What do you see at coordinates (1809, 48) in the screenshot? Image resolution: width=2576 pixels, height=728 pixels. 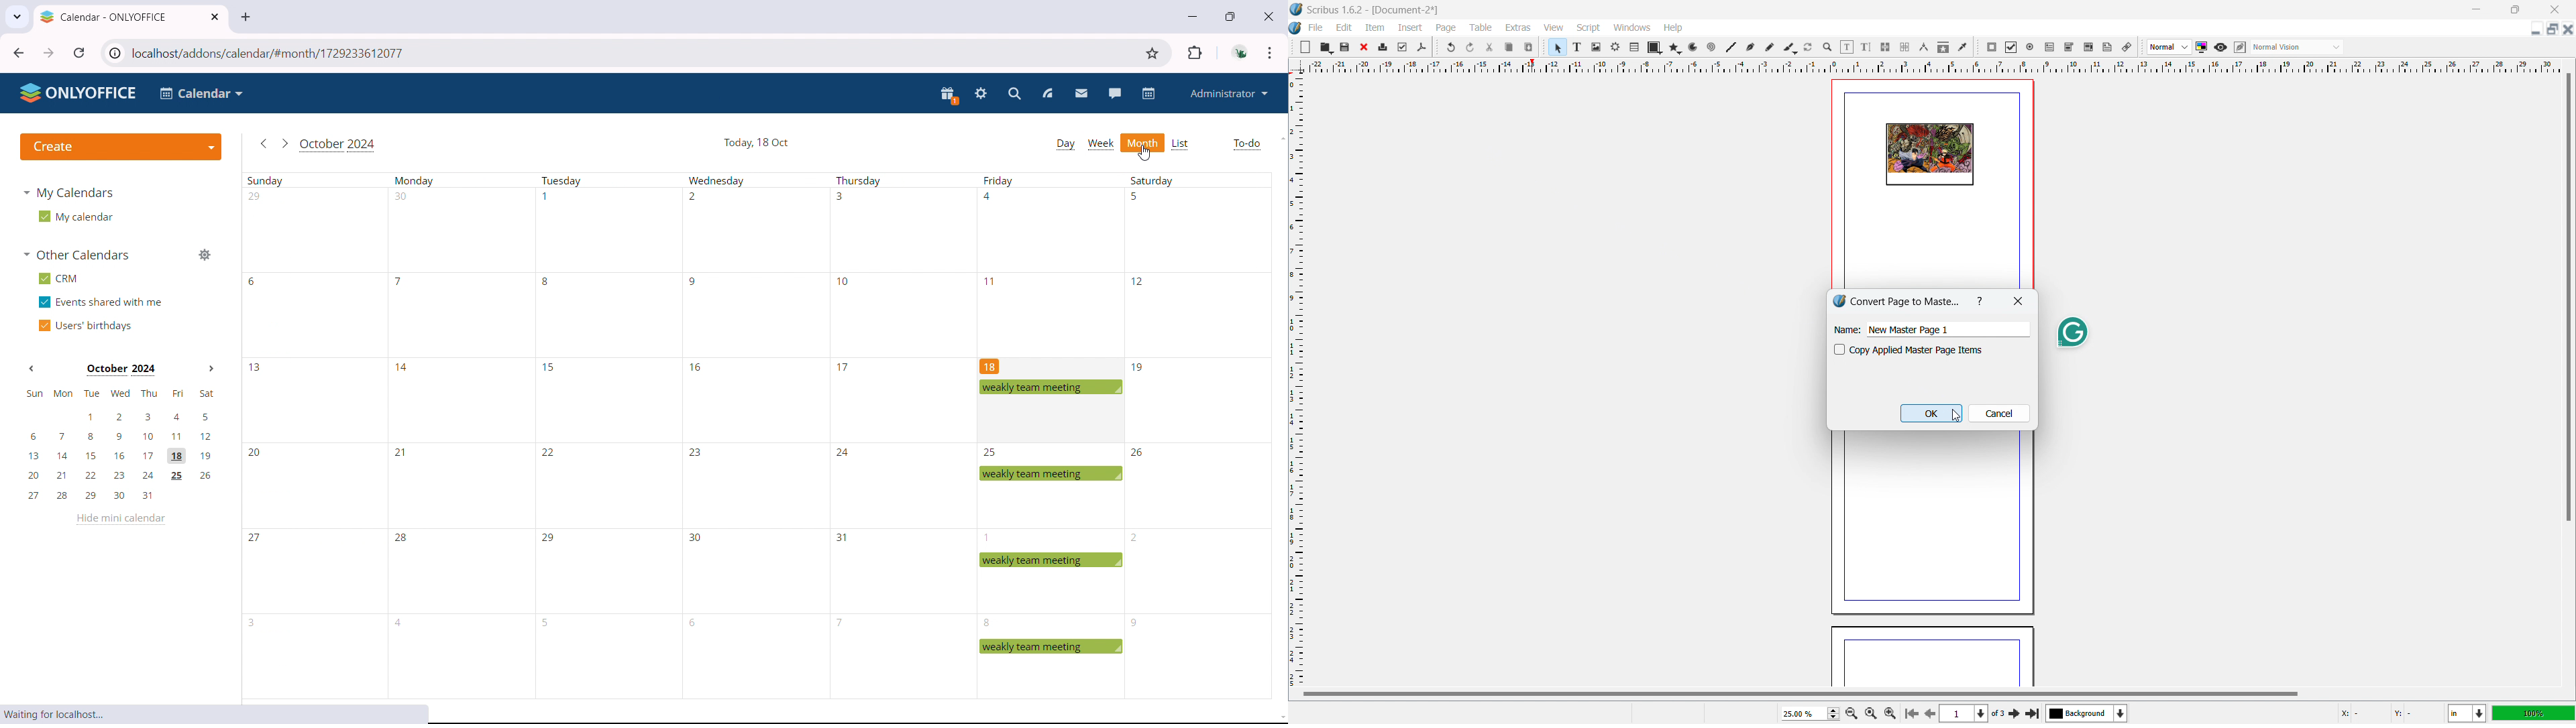 I see `rotate item` at bounding box center [1809, 48].